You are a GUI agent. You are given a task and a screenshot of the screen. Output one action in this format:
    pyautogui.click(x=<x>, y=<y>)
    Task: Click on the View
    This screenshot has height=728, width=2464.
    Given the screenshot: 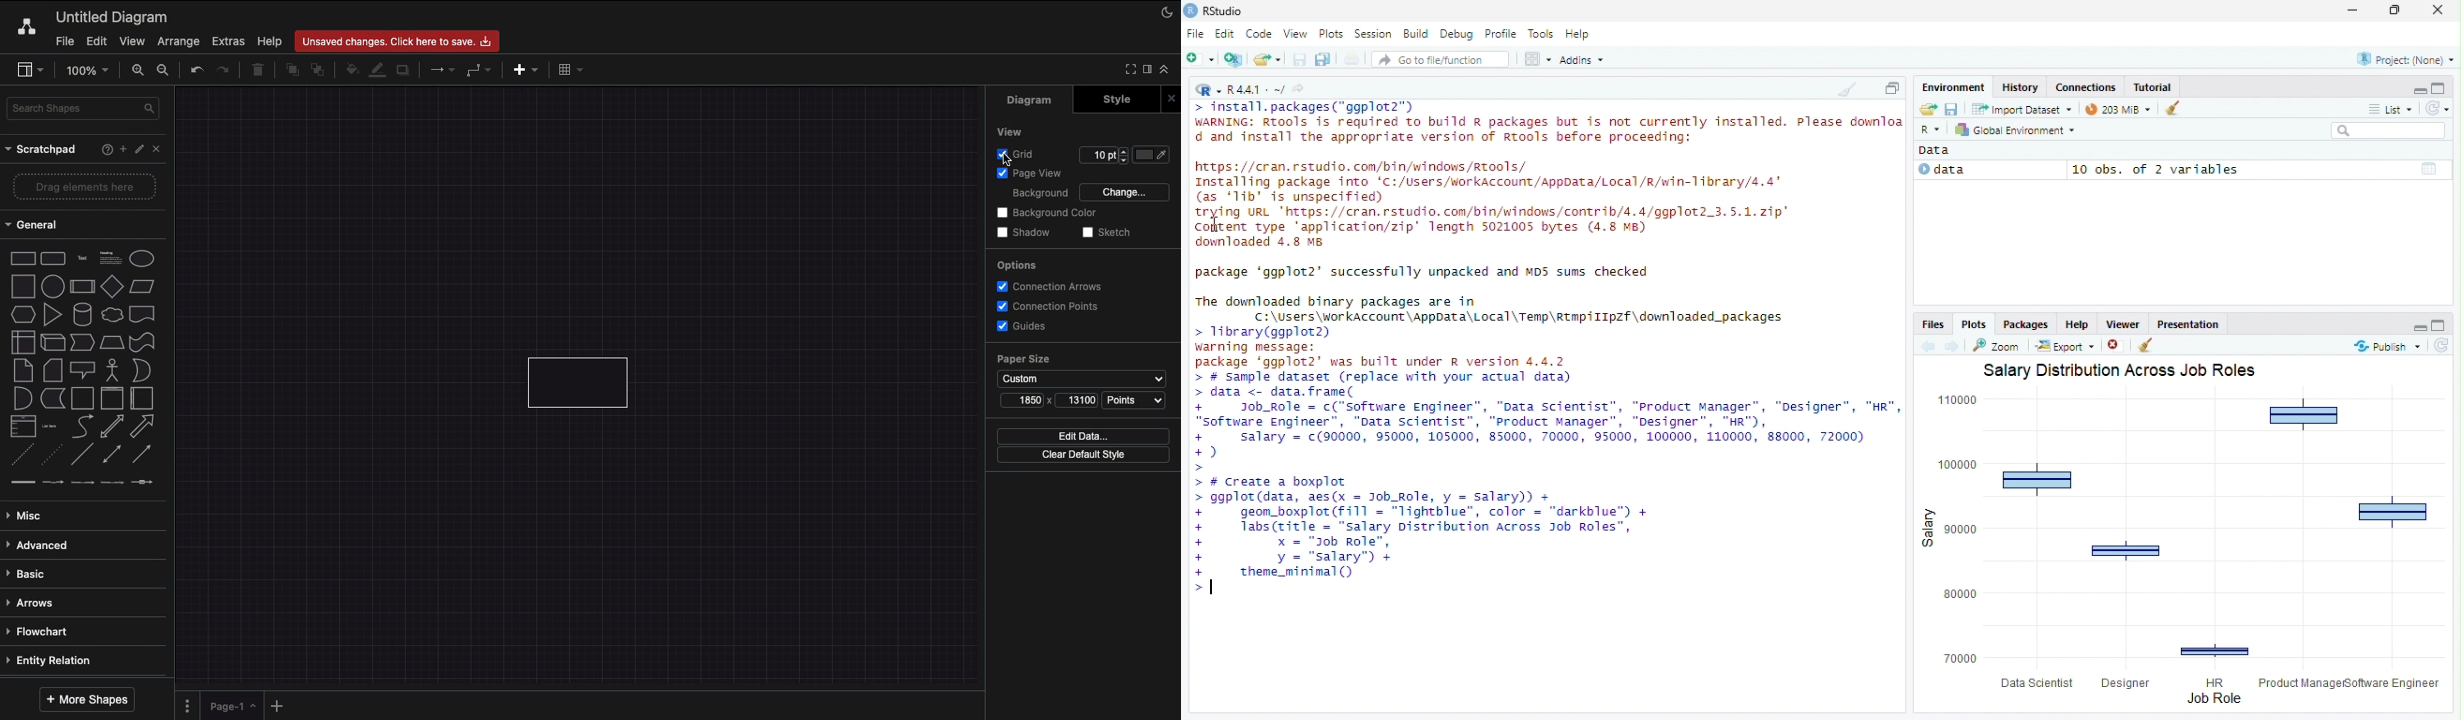 What is the action you would take?
    pyautogui.click(x=135, y=42)
    